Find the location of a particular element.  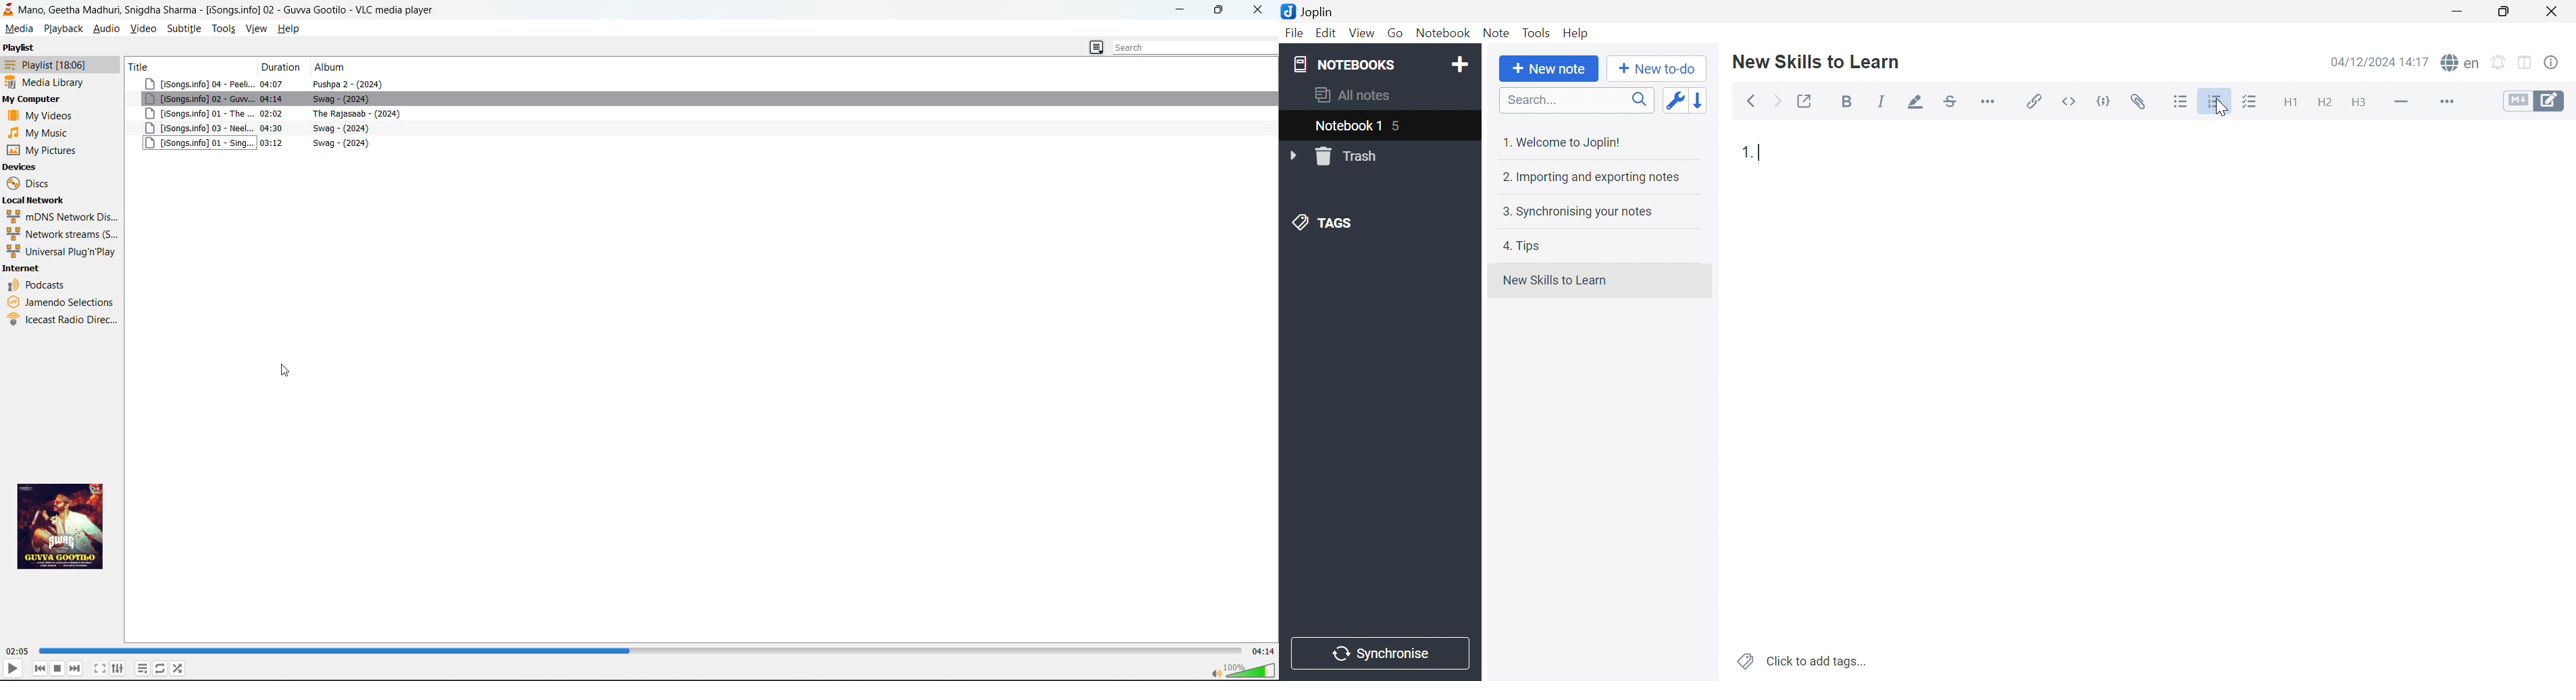

Toggle editor layout is located at coordinates (2527, 64).